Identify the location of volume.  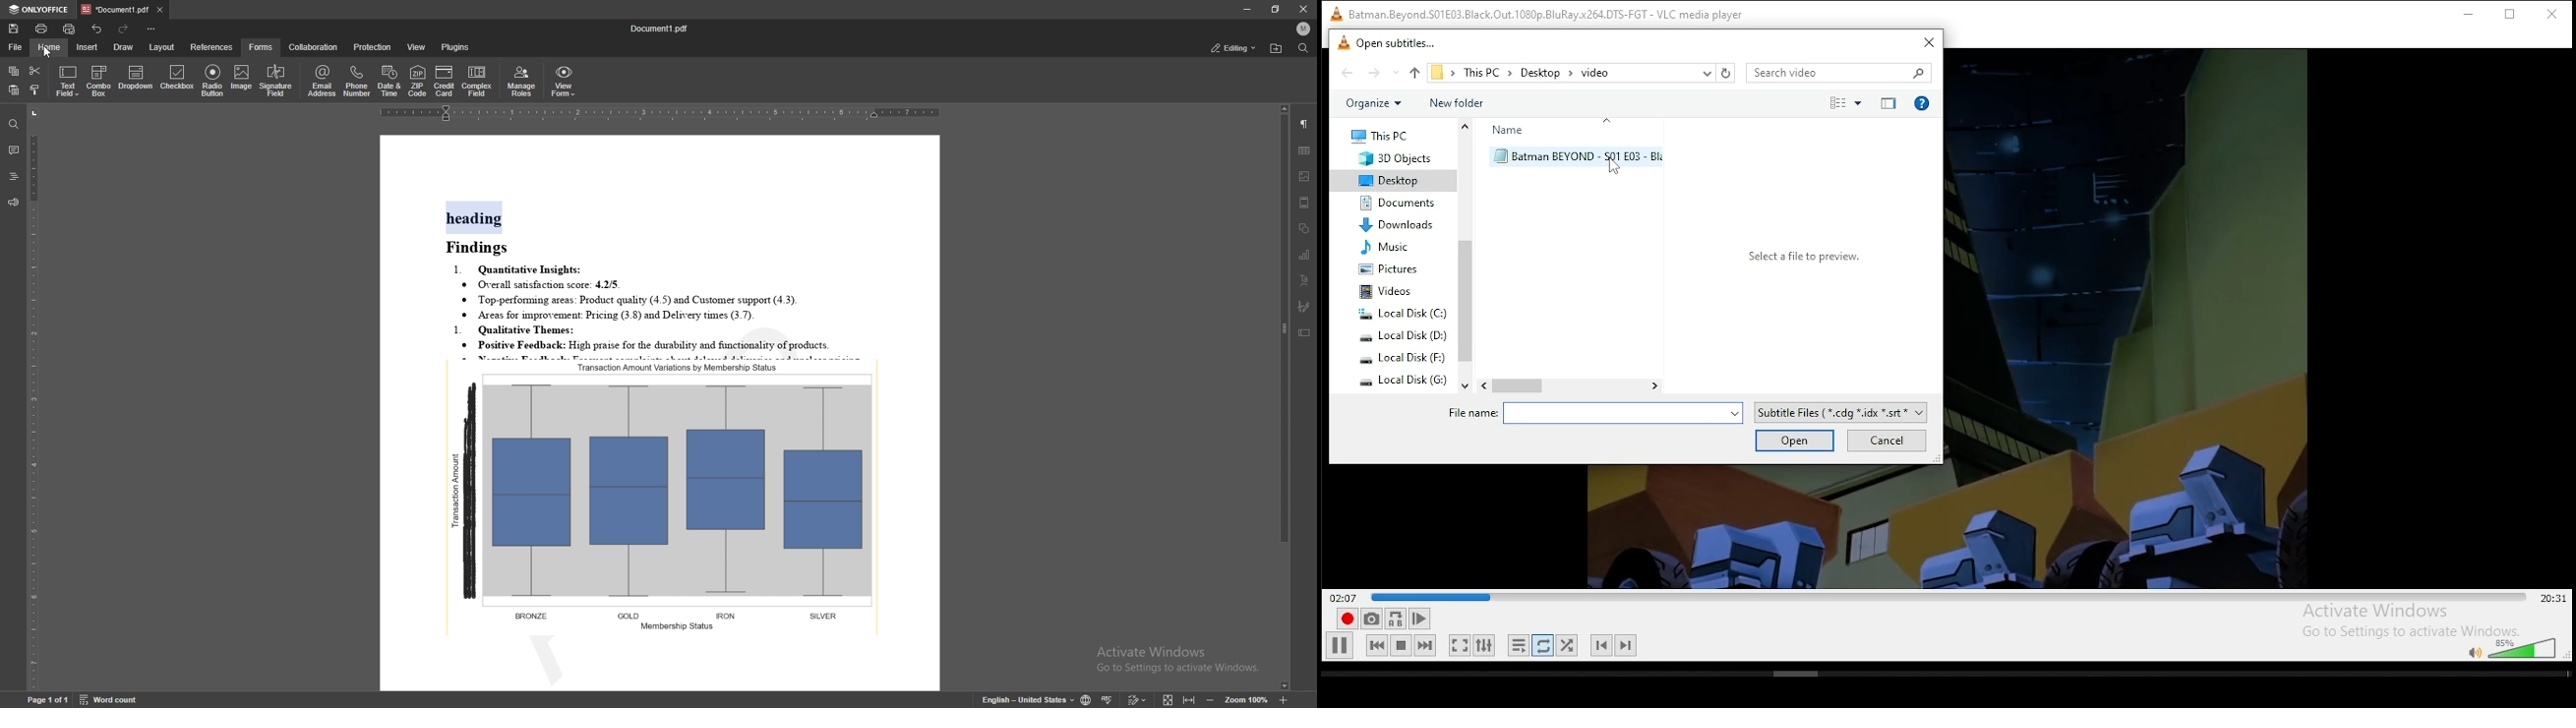
(2525, 647).